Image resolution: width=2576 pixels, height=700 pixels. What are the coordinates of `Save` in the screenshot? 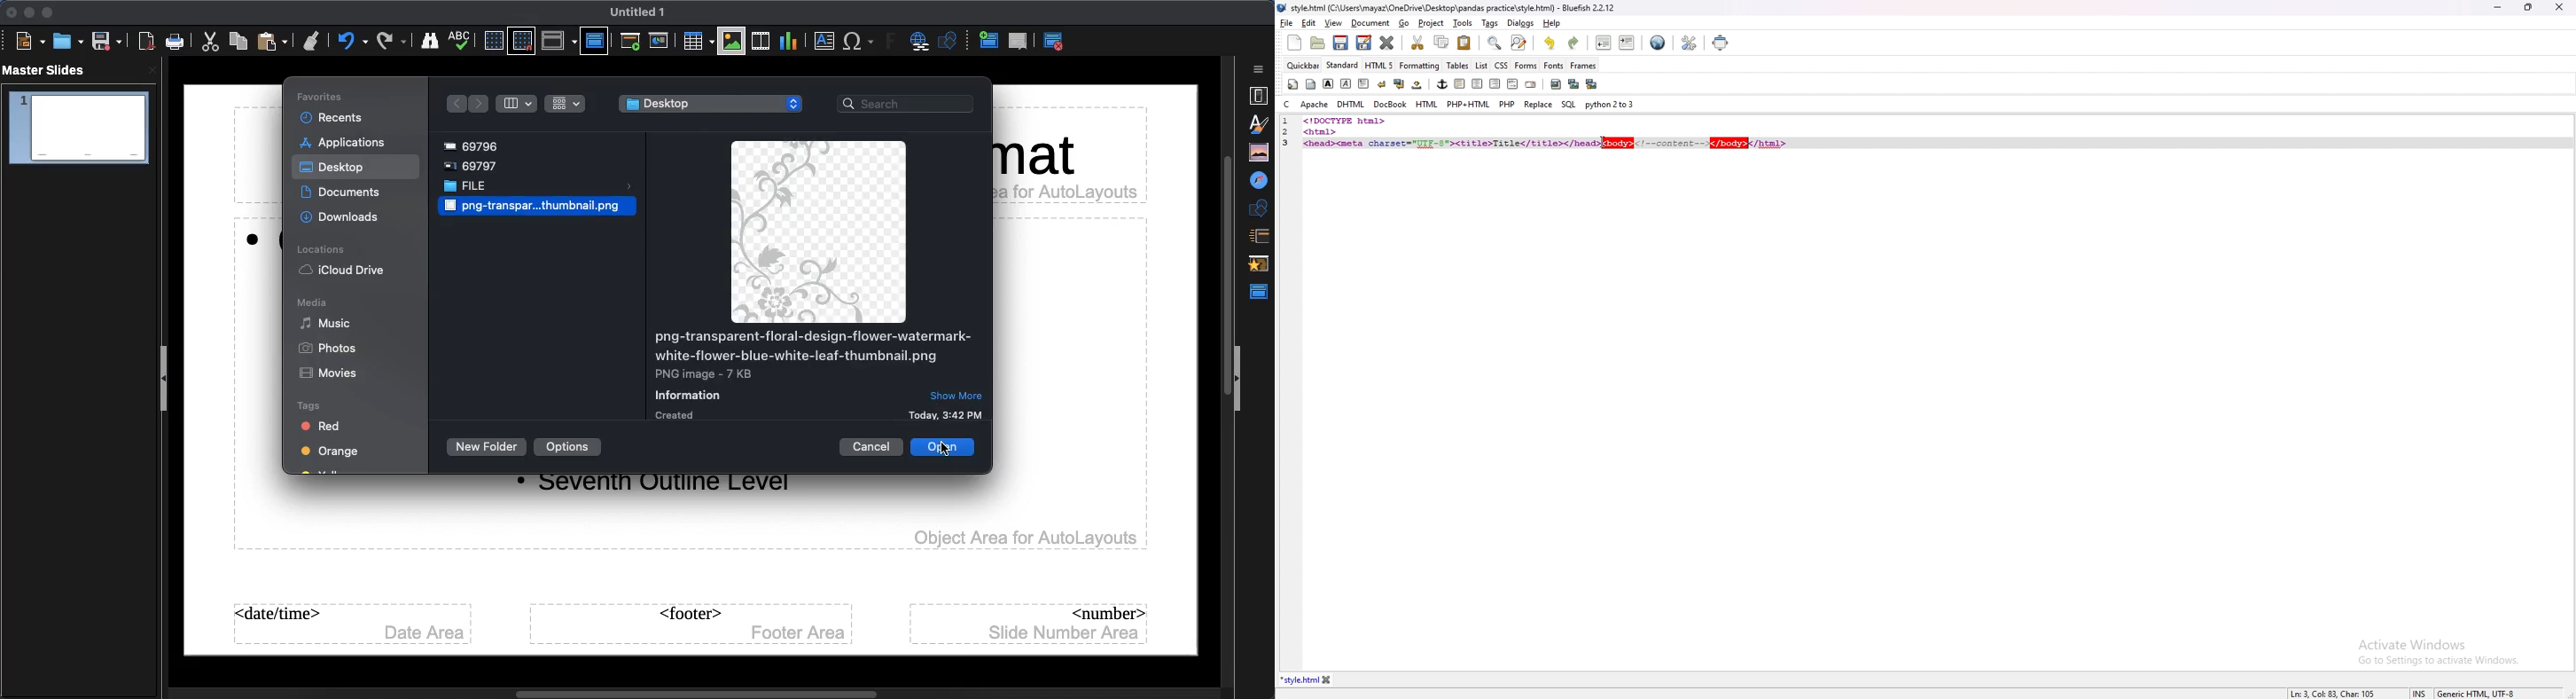 It's located at (105, 42).